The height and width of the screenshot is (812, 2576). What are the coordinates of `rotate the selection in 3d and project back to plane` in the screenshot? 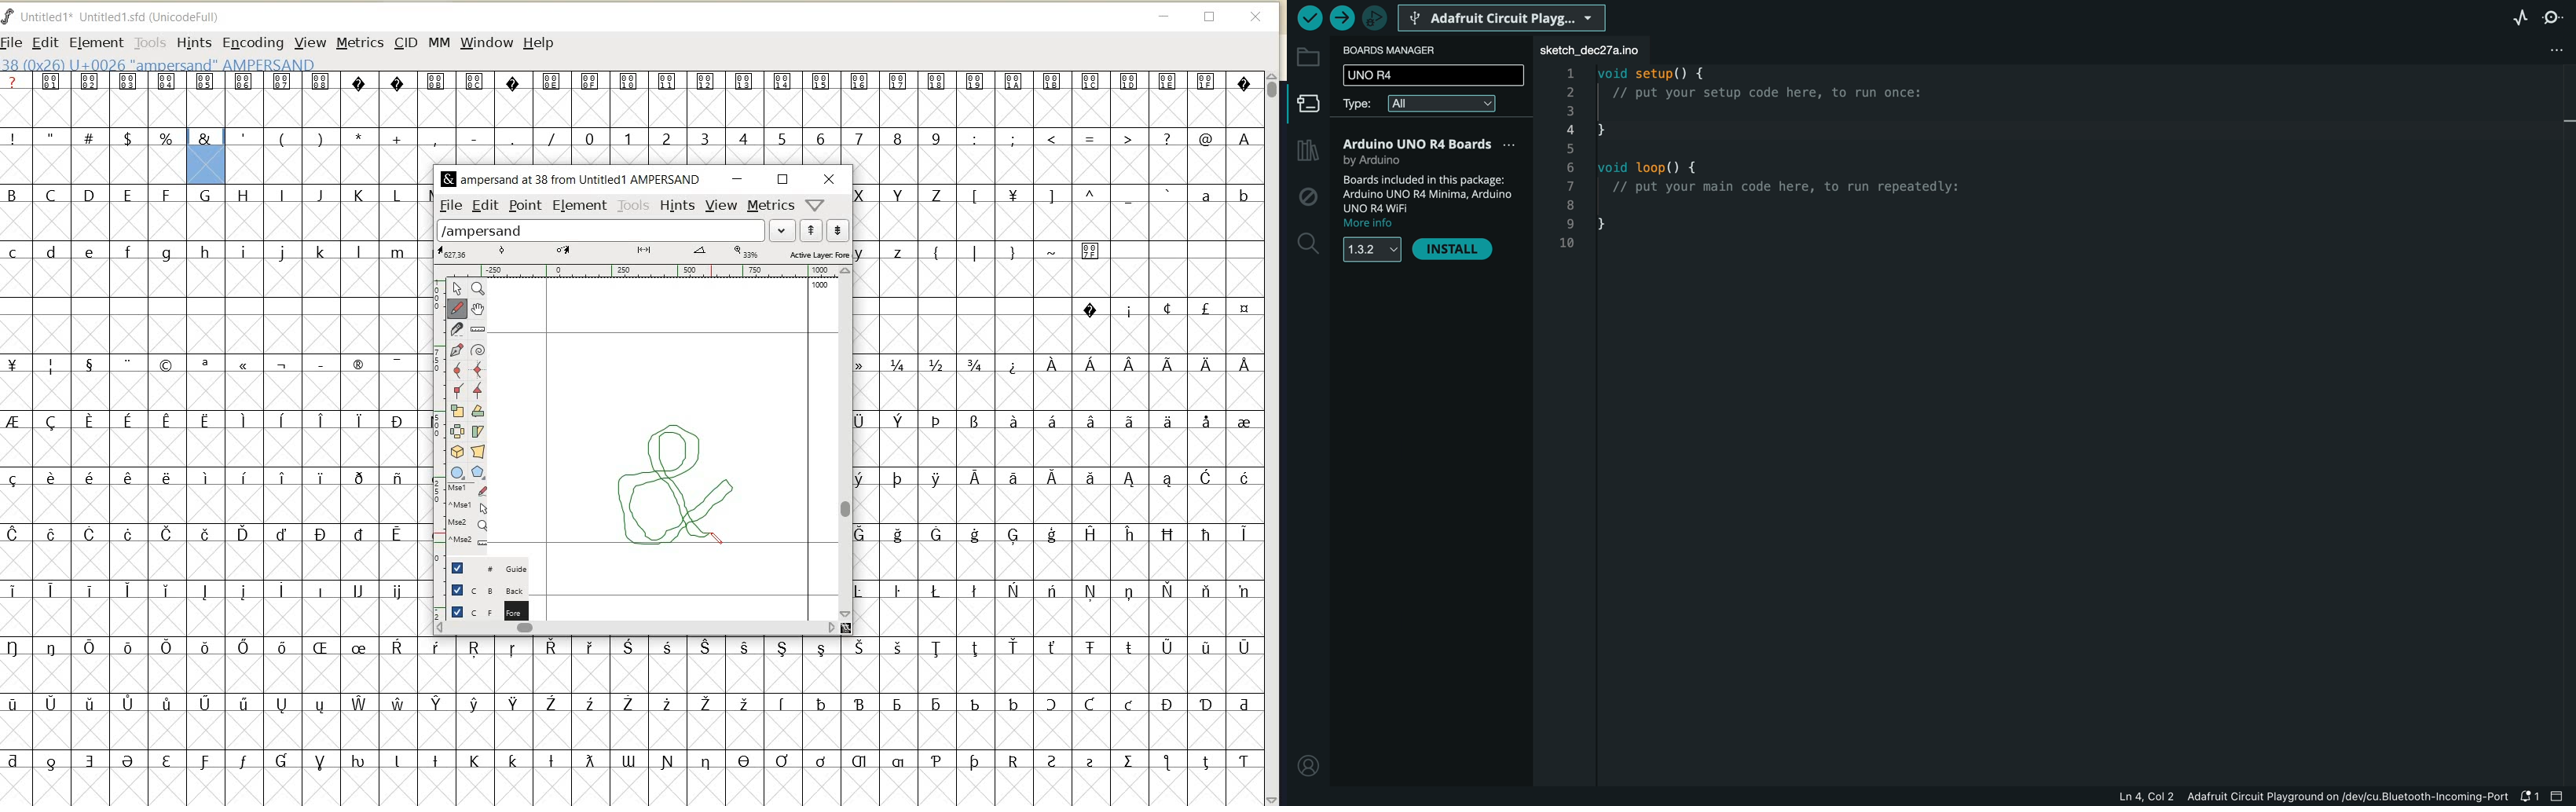 It's located at (456, 452).